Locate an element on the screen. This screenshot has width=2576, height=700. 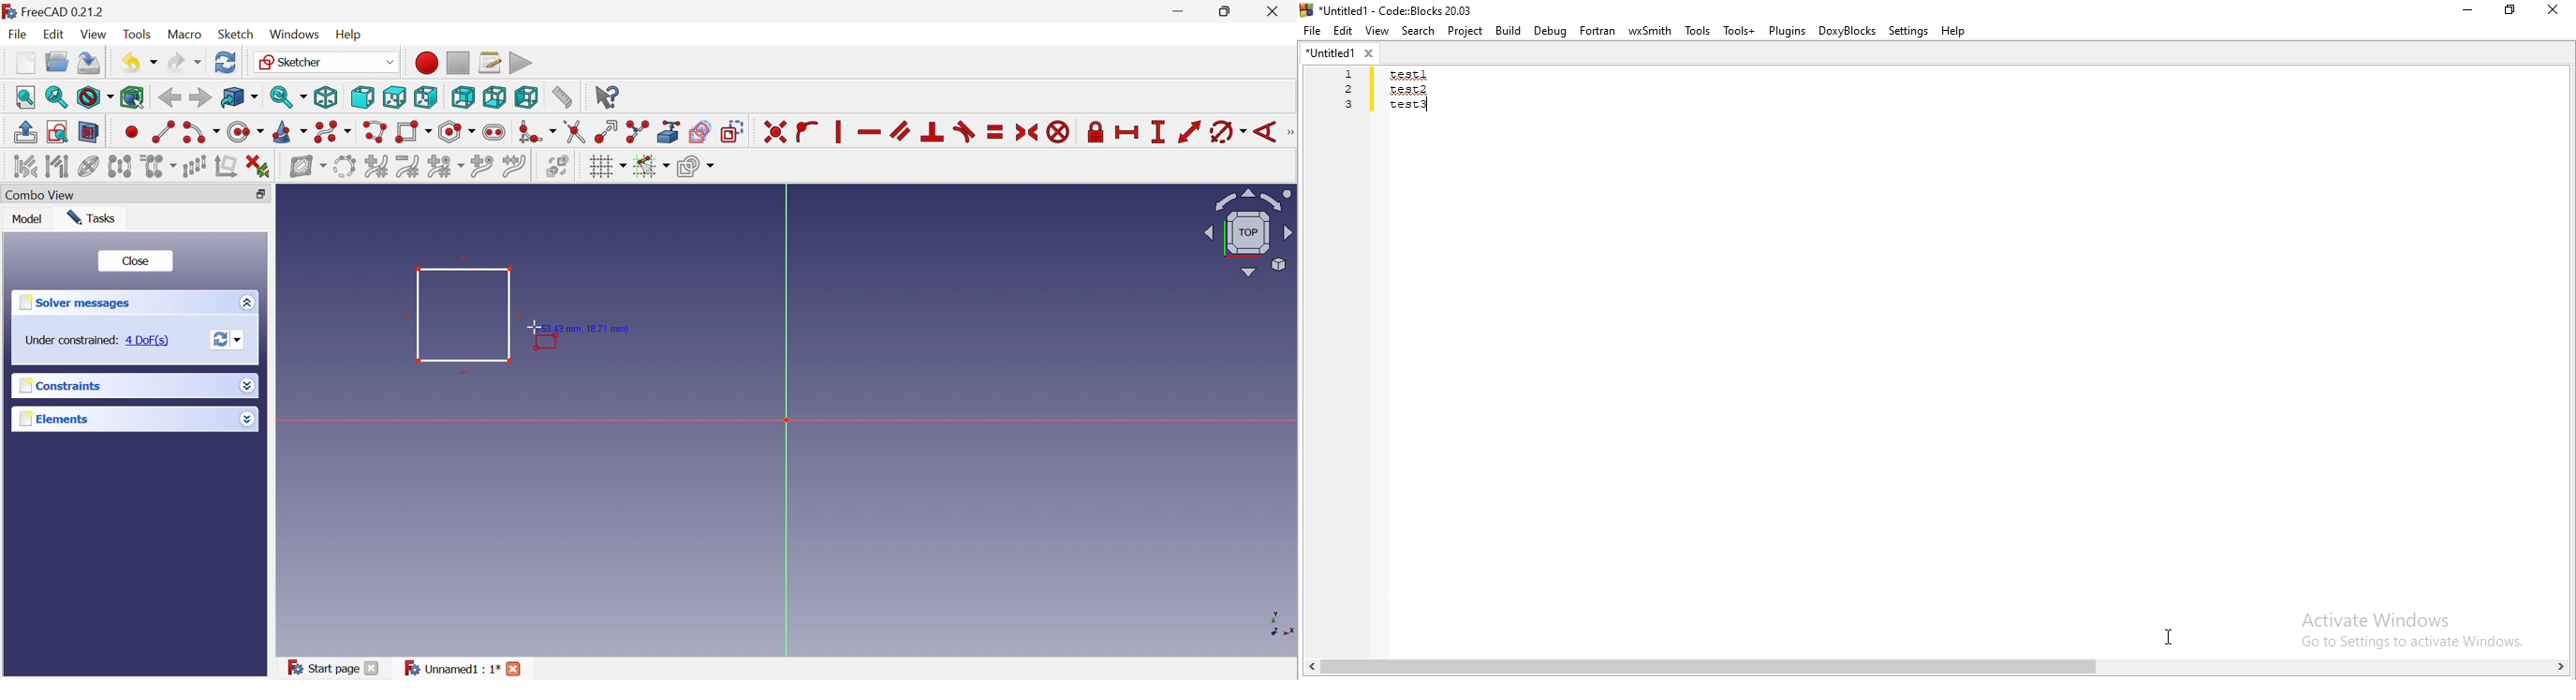
Tools is located at coordinates (137, 34).